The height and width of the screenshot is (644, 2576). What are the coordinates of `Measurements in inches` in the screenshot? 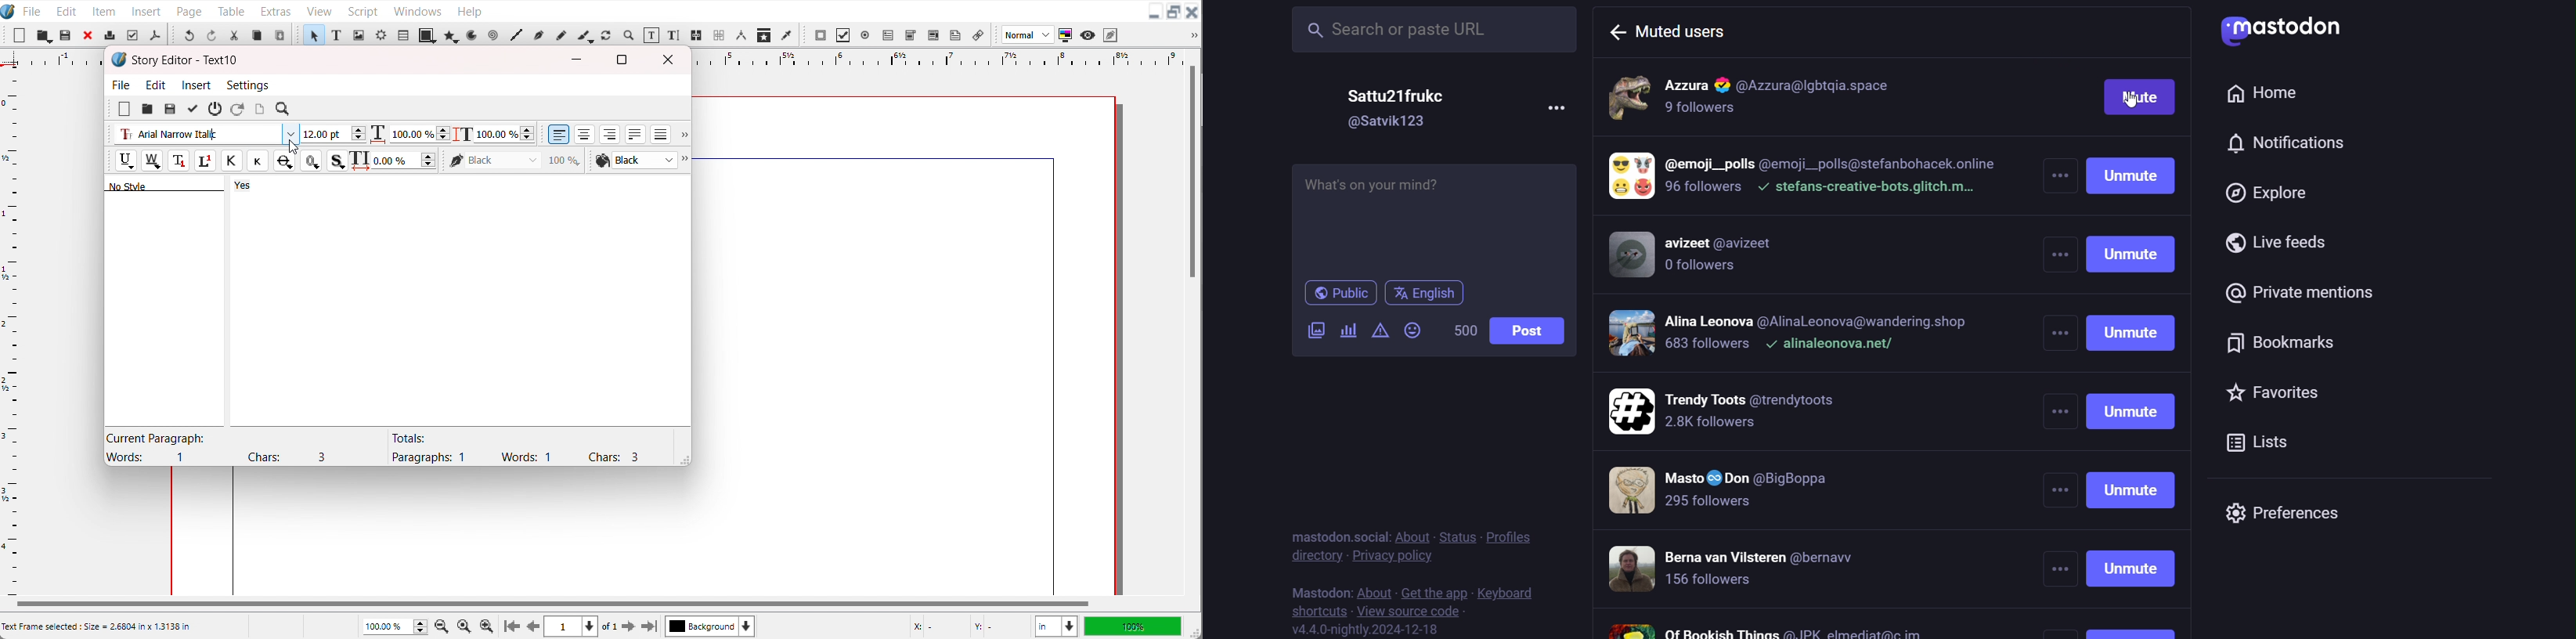 It's located at (1056, 626).